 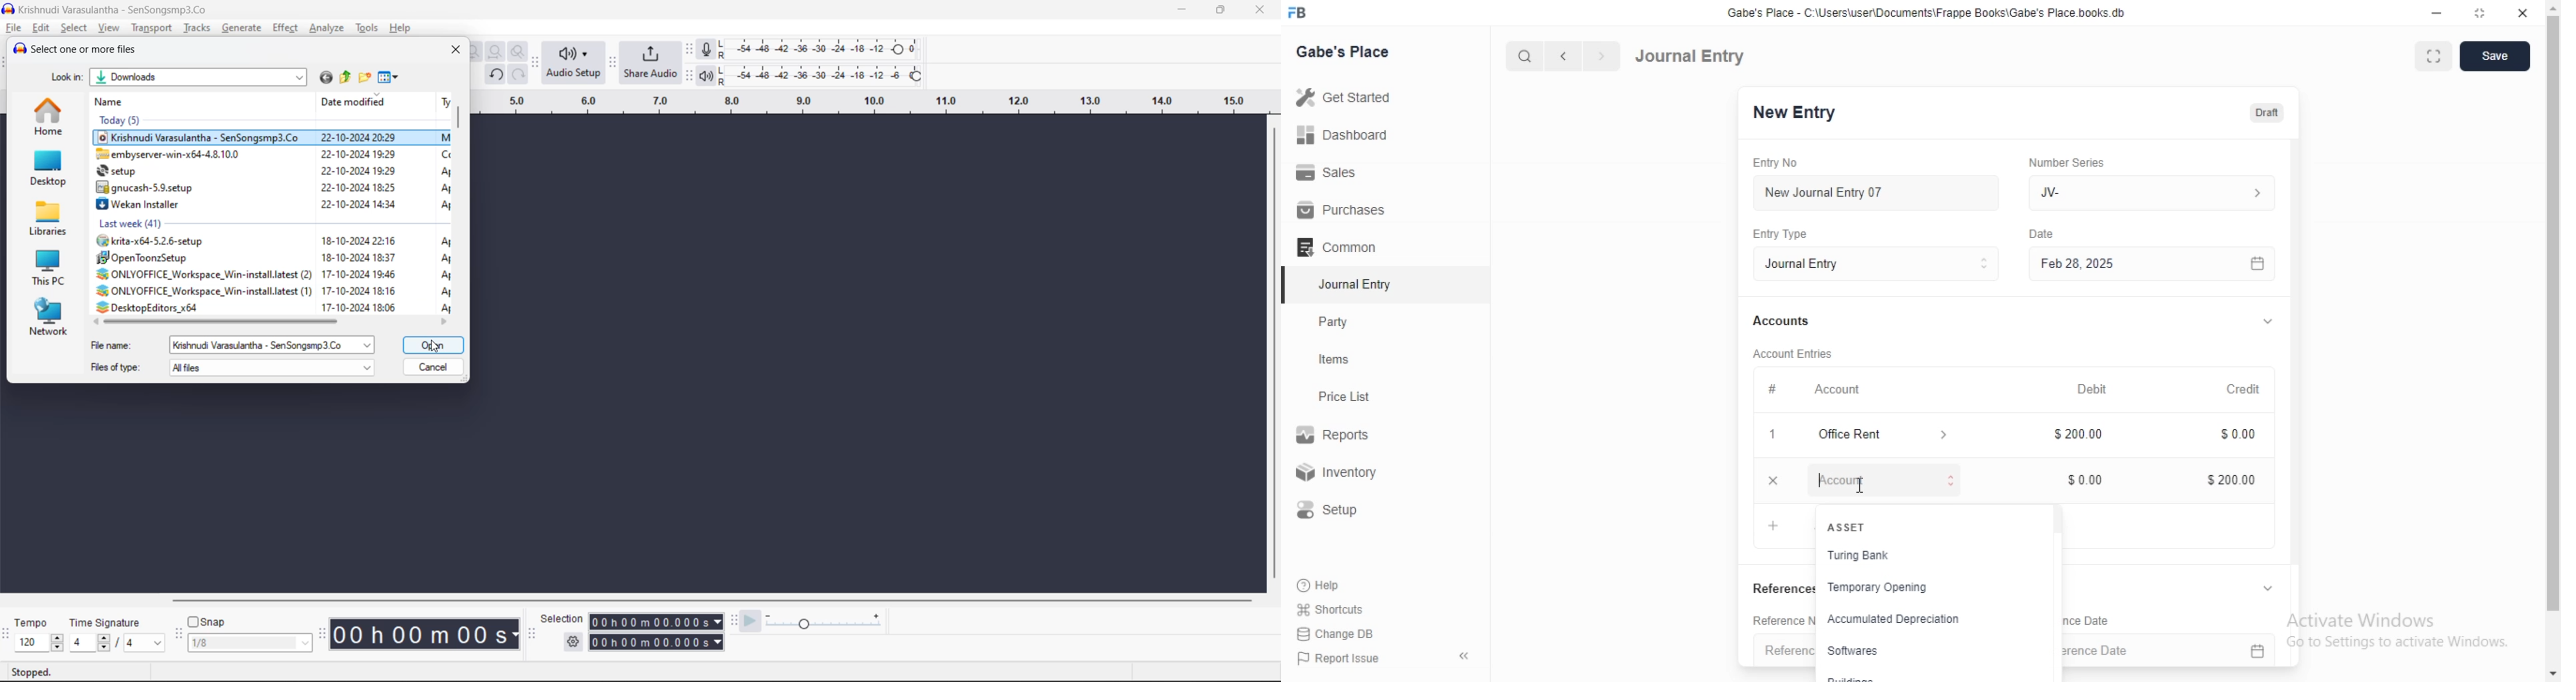 I want to click on ‘Journal Entry, so click(x=1358, y=284).